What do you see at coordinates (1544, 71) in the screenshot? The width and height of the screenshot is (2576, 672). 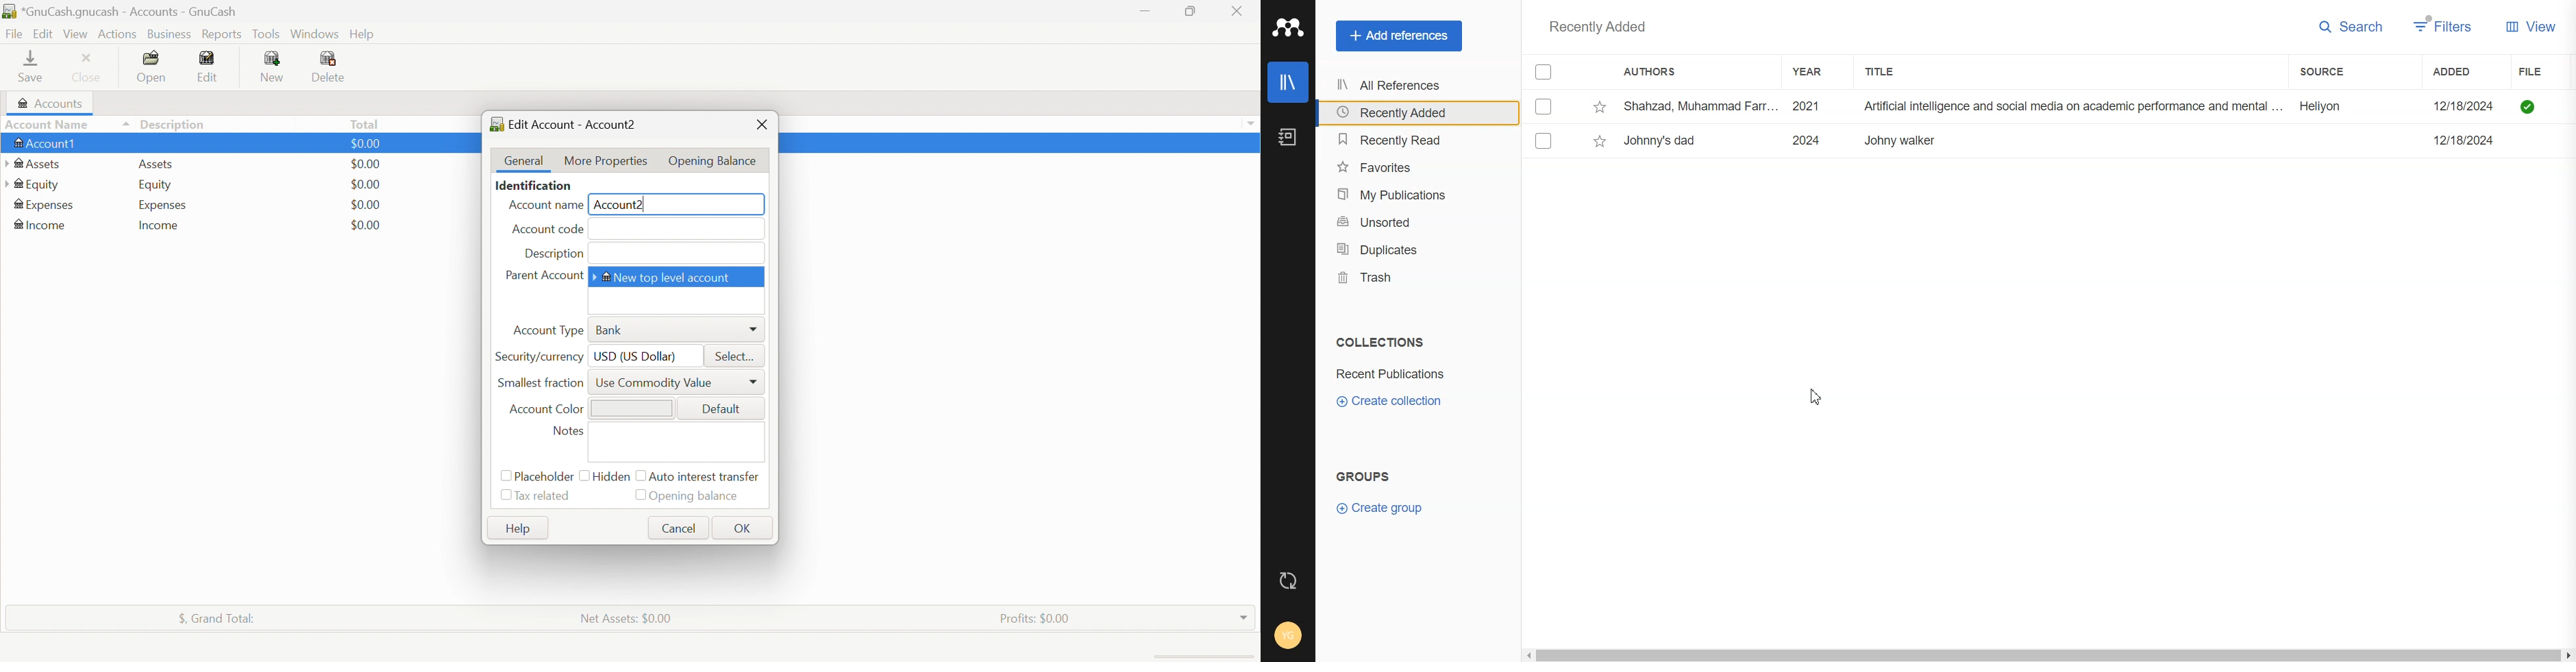 I see `All Marks` at bounding box center [1544, 71].